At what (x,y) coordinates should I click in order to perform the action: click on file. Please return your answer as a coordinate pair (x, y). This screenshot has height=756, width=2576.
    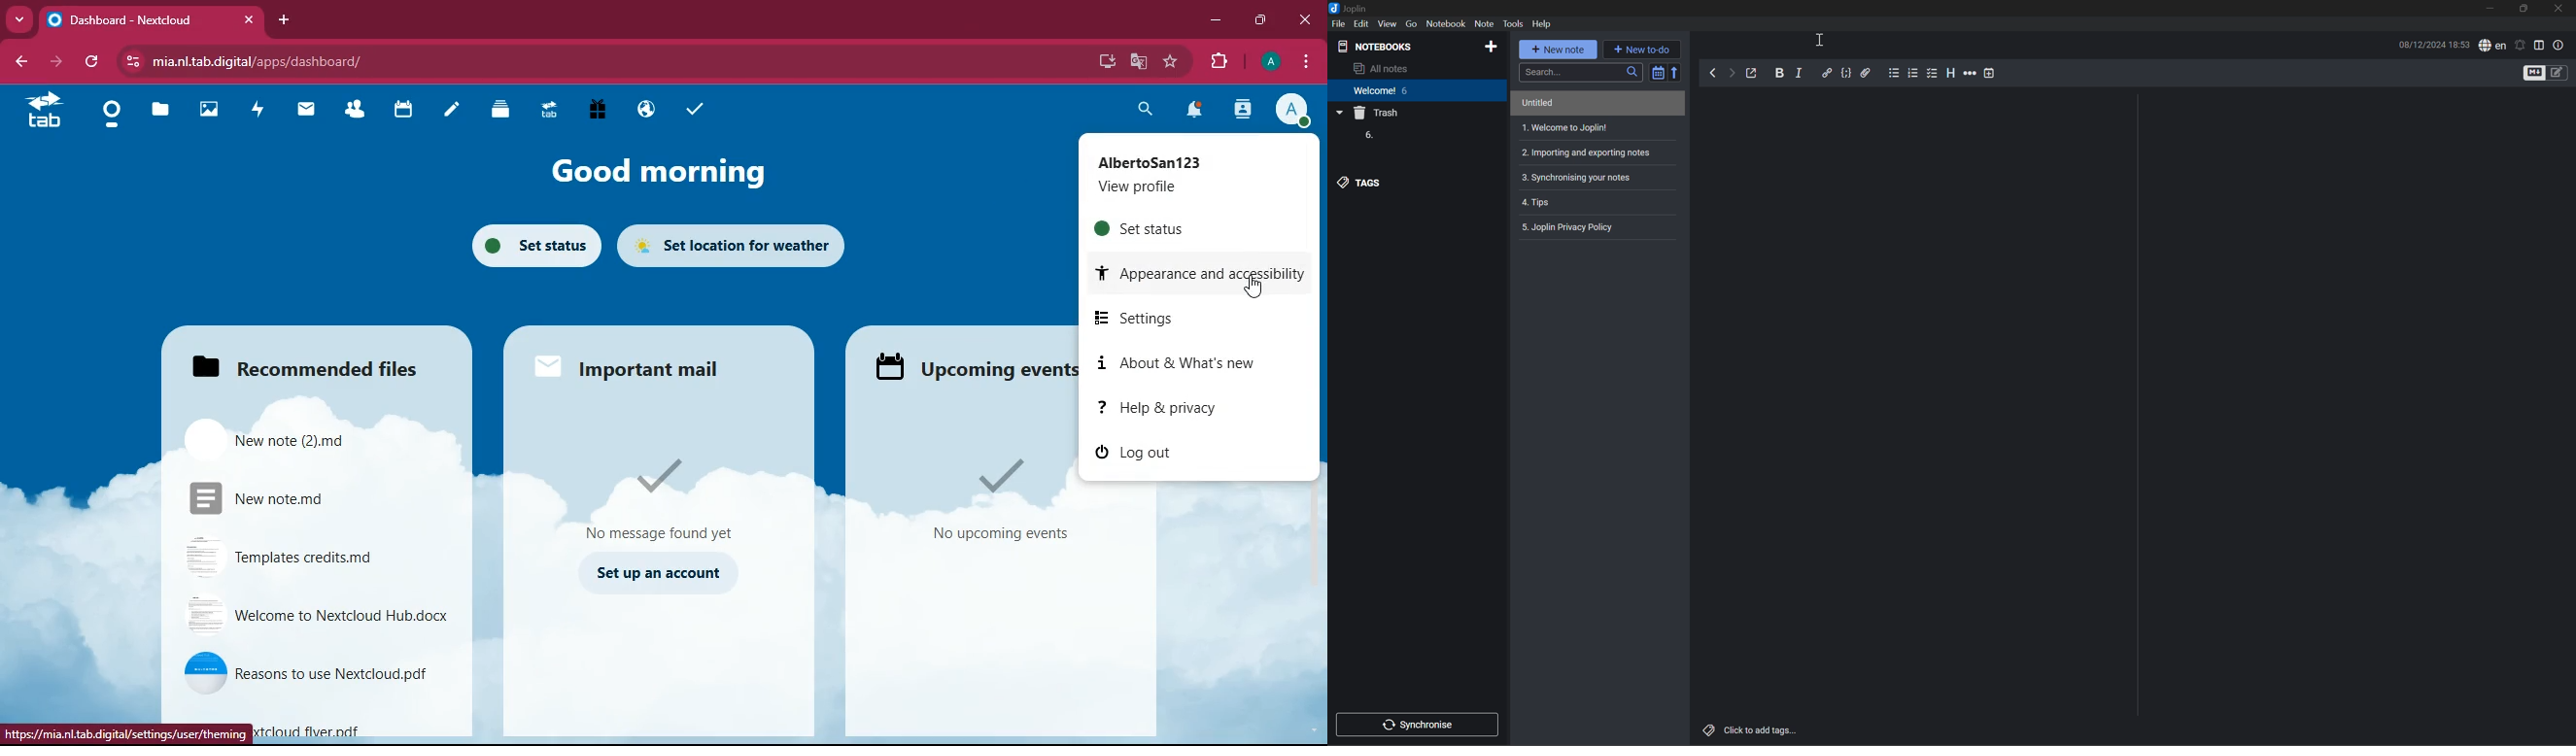
    Looking at the image, I should click on (351, 727).